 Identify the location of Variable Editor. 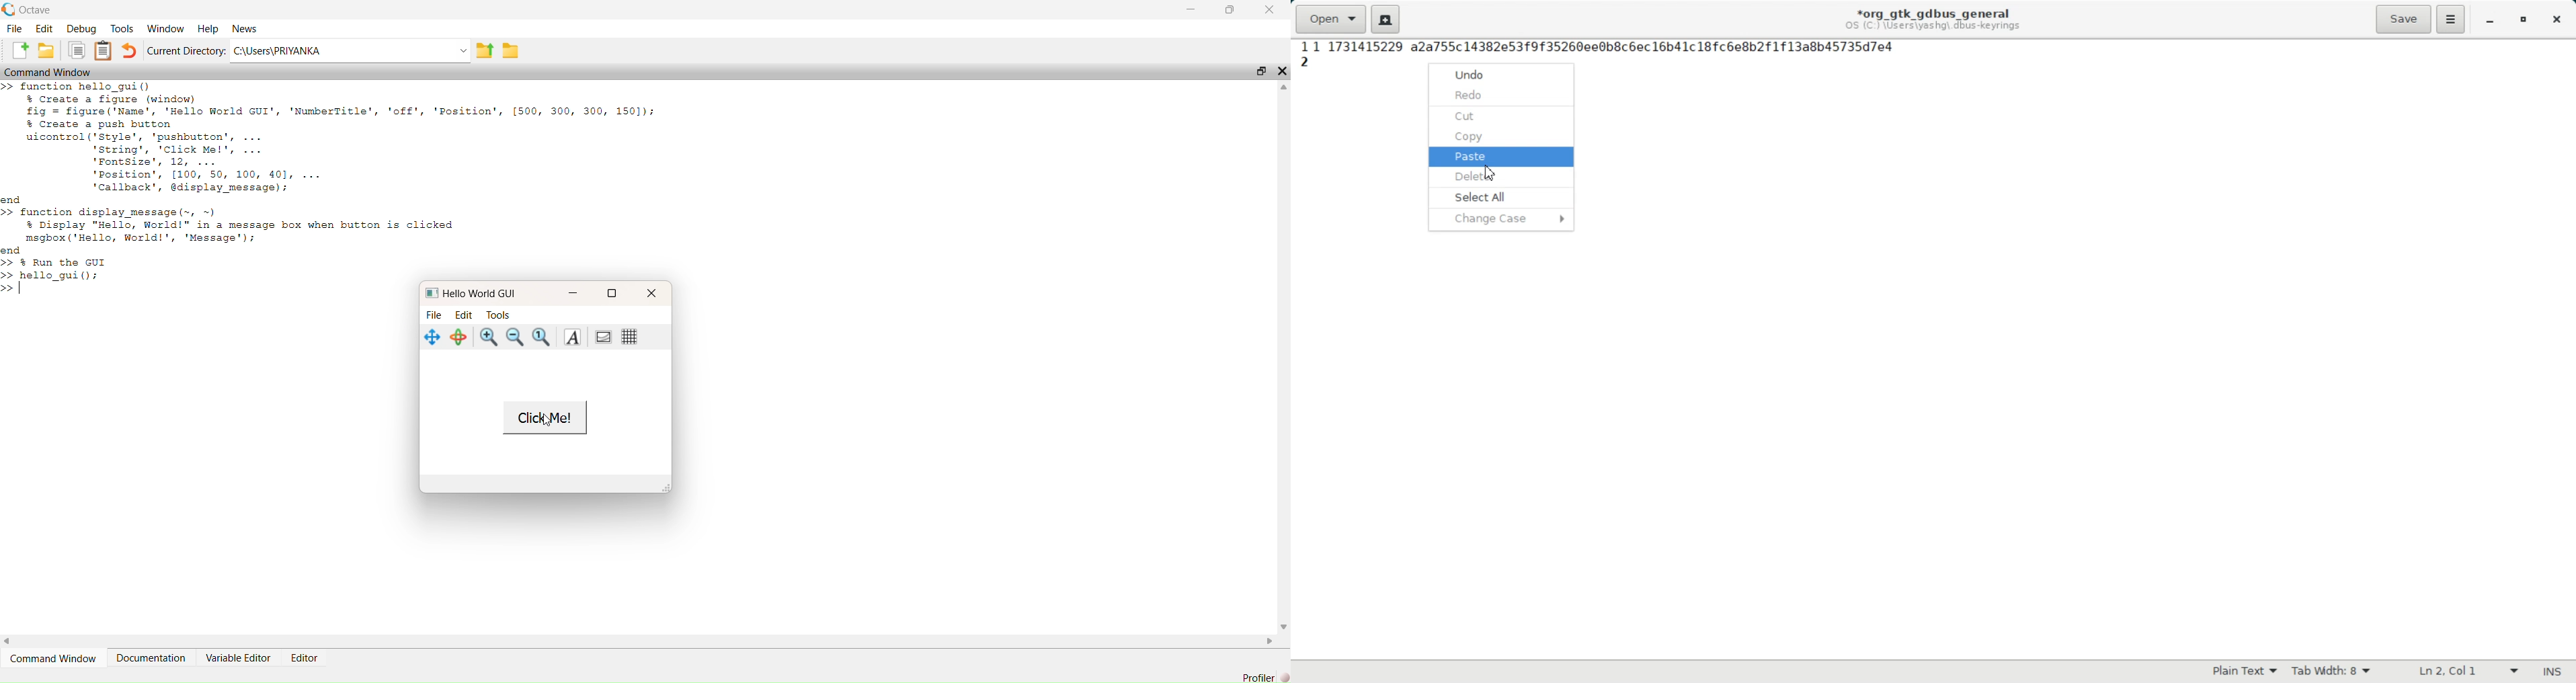
(239, 658).